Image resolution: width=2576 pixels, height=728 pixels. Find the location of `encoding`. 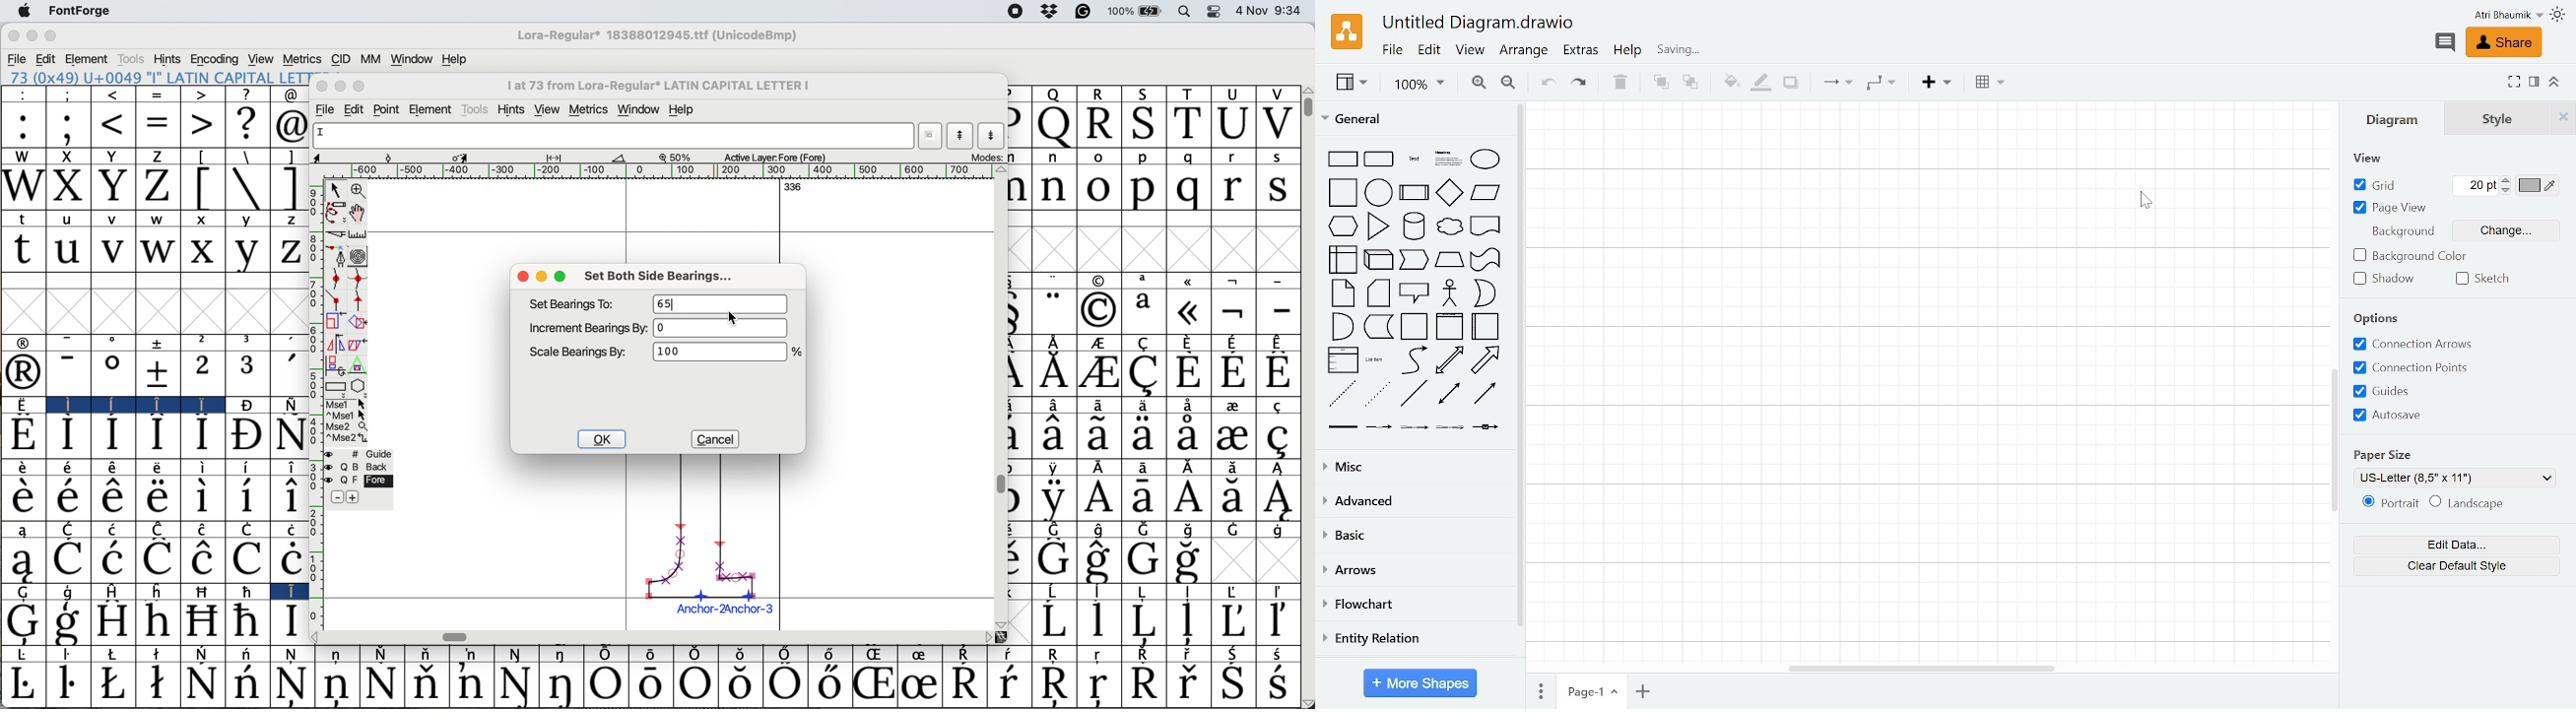

encoding is located at coordinates (216, 59).